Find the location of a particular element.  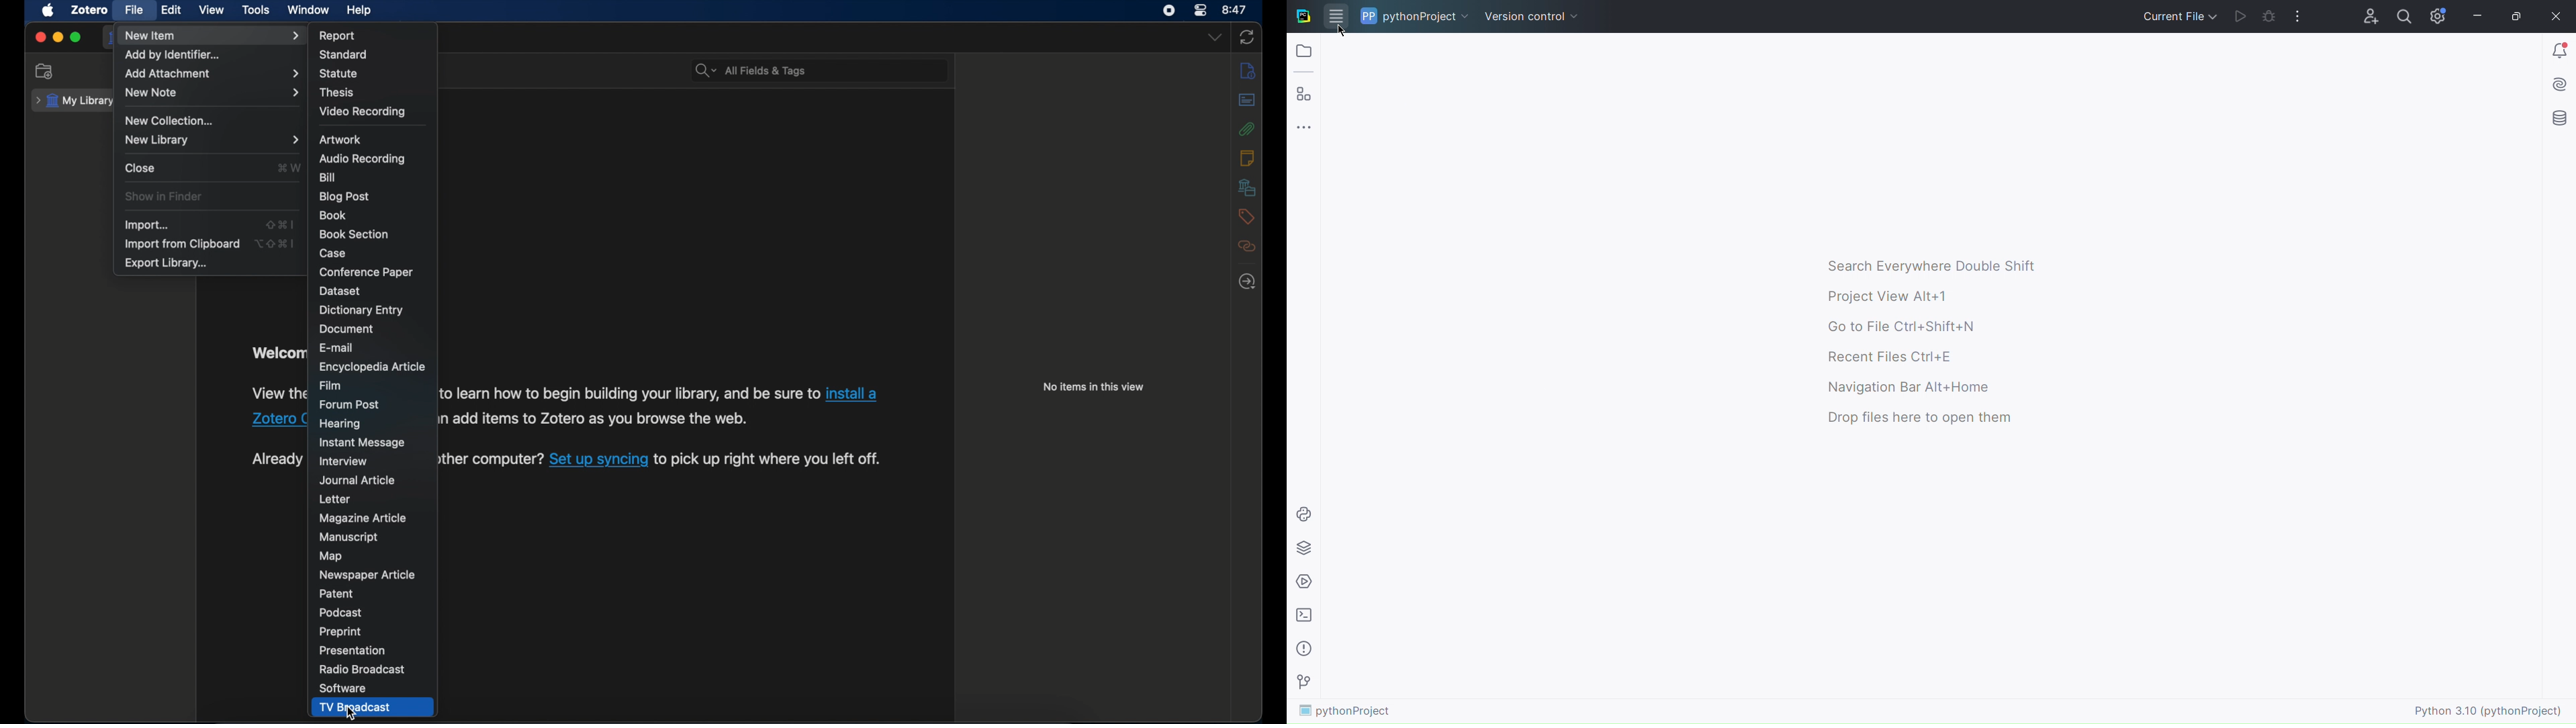

new collection is located at coordinates (44, 70).